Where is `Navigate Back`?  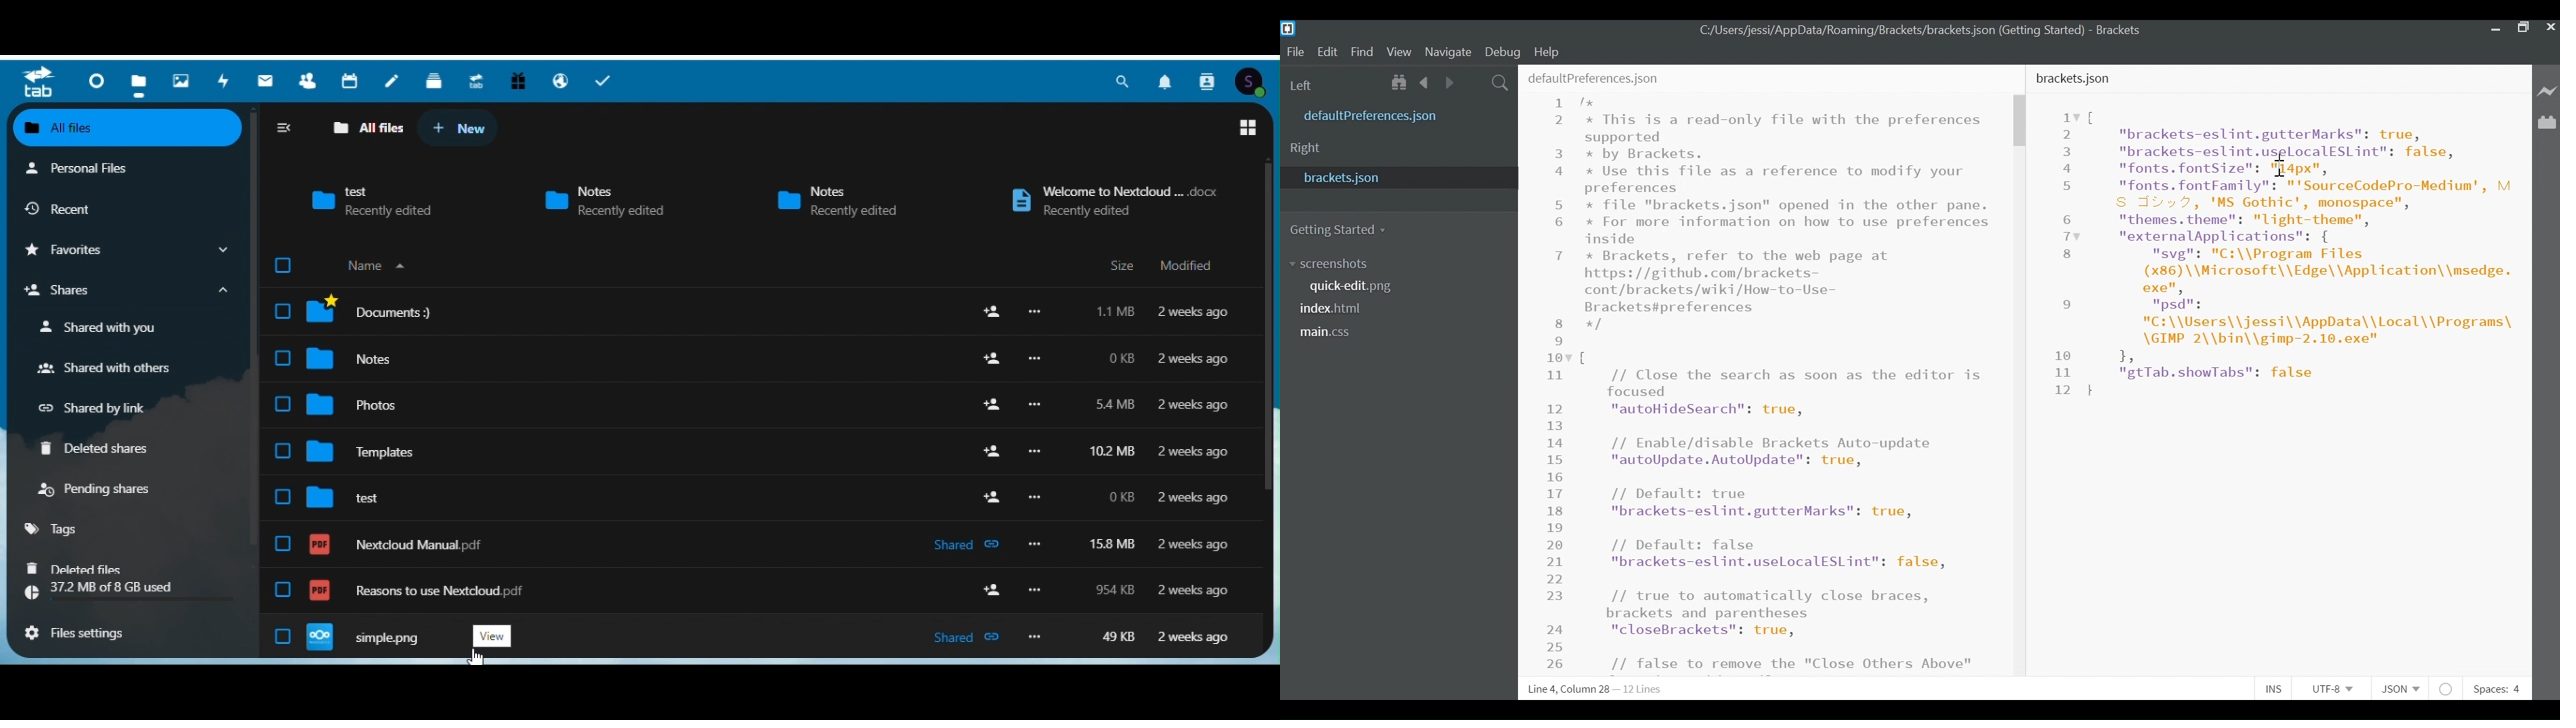 Navigate Back is located at coordinates (1425, 82).